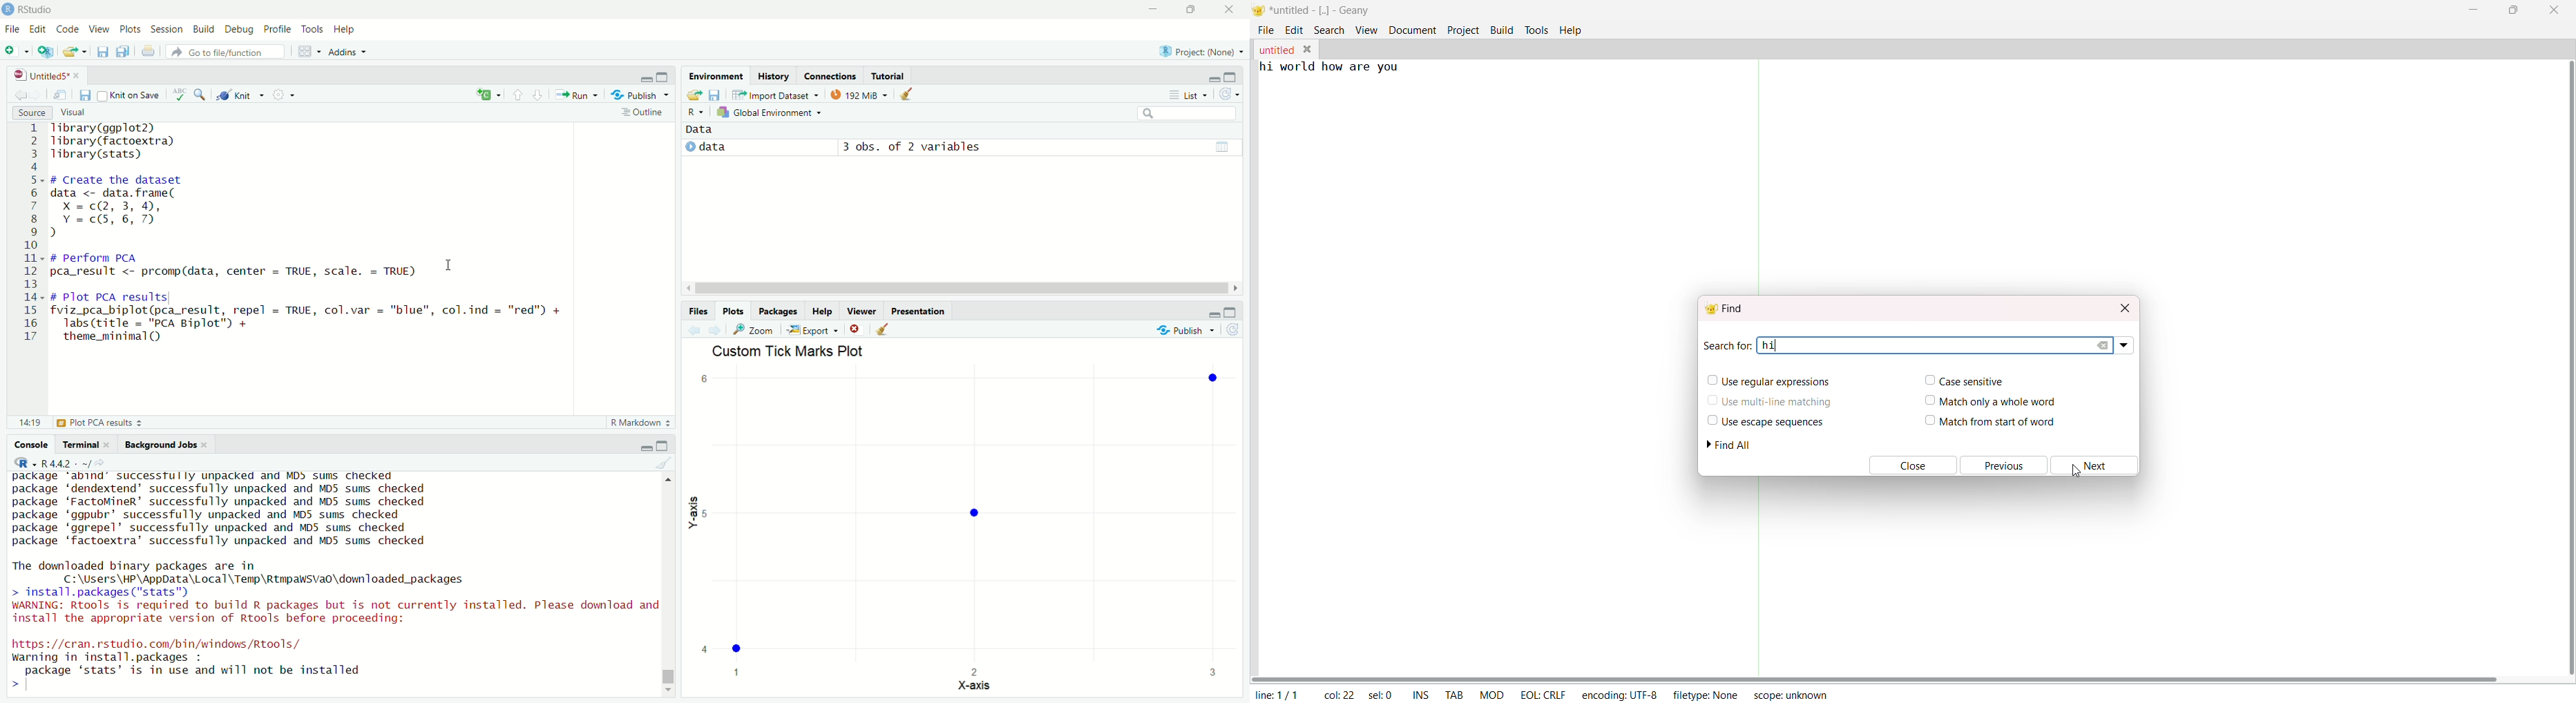 Image resolution: width=2576 pixels, height=728 pixels. What do you see at coordinates (102, 51) in the screenshot?
I see `save current document` at bounding box center [102, 51].